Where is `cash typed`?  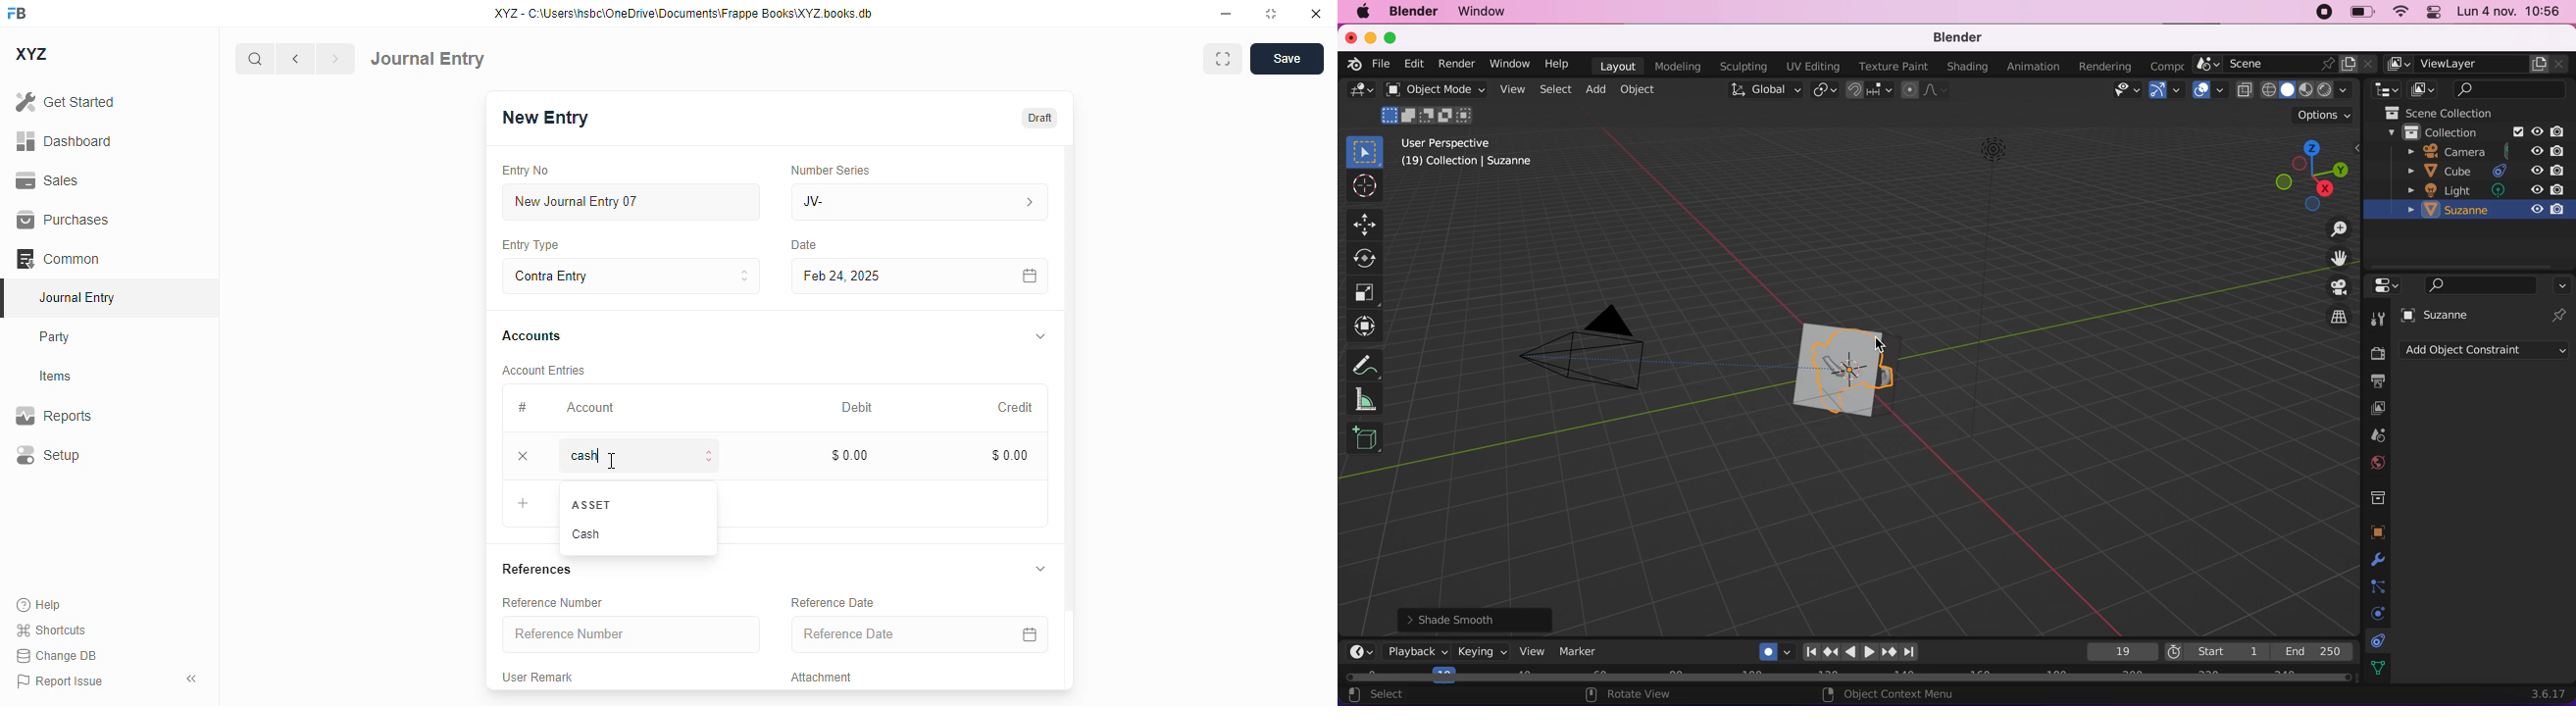 cash typed is located at coordinates (642, 455).